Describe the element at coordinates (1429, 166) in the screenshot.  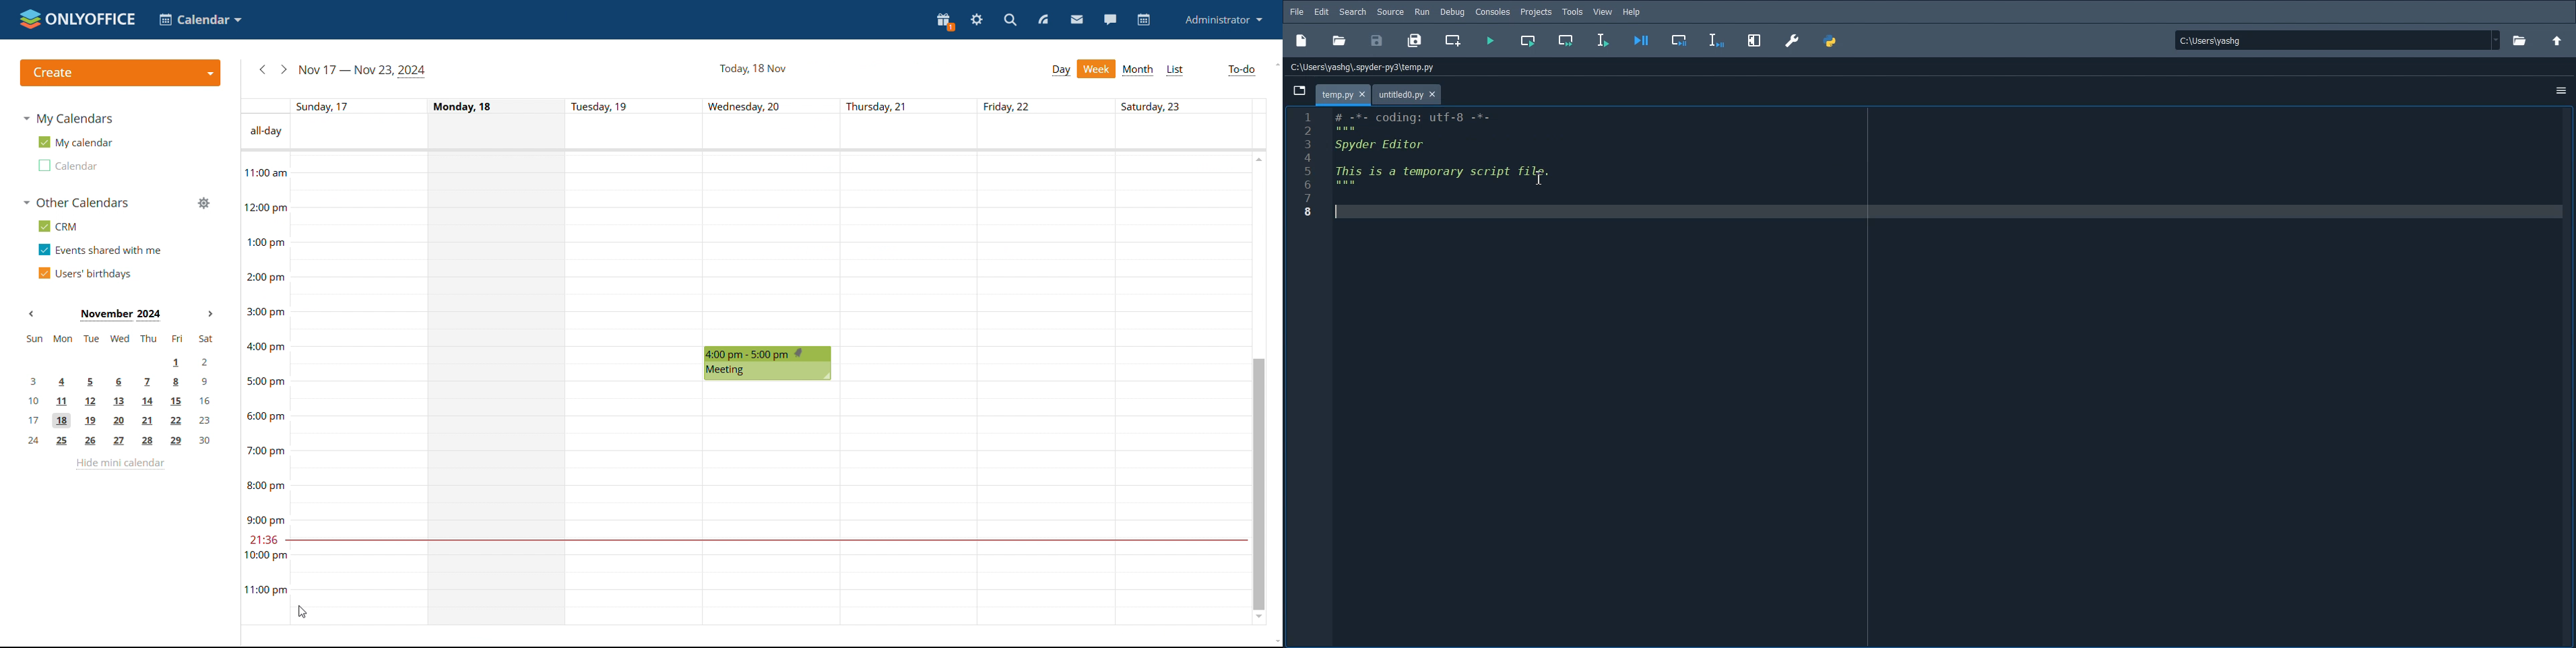
I see `1 # -%- coding: utt-8 -*-

PRT

3 Created on Wed Dec 25 19:28:42 2024

4

5  @author: yashg 1

6 mw

7

8` at that location.